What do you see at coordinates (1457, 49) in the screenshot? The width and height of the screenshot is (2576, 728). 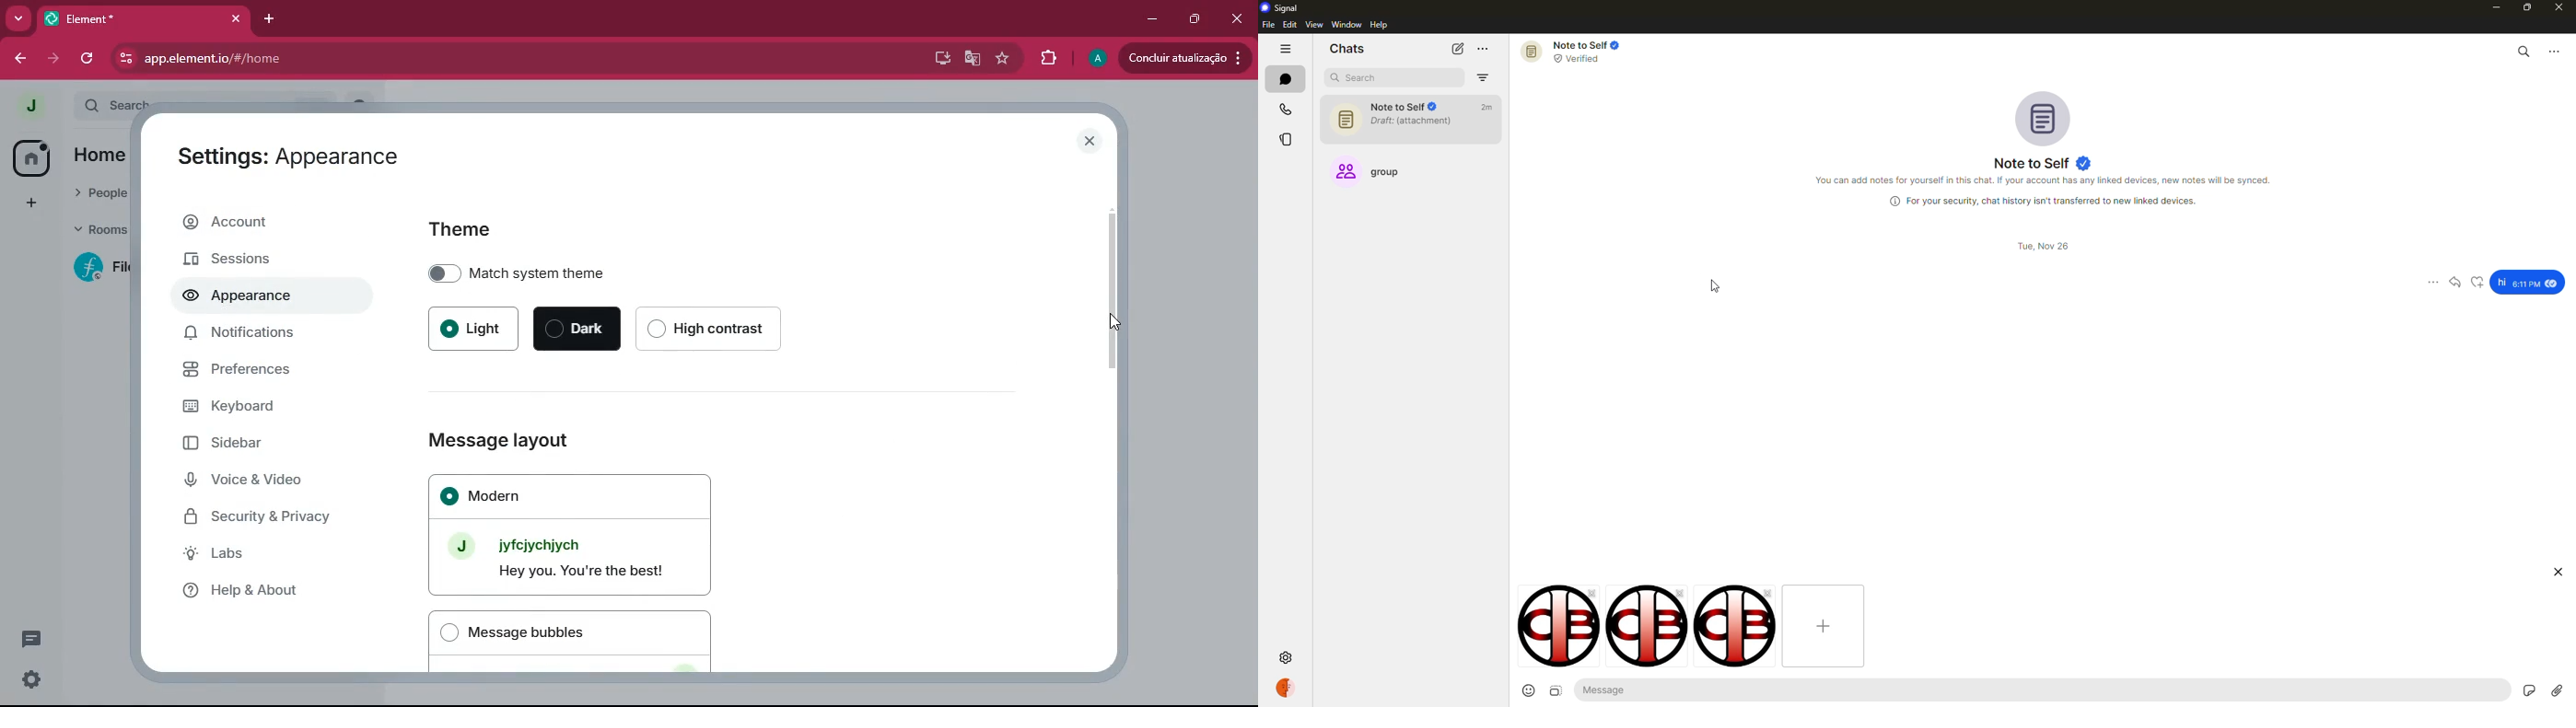 I see `new chat` at bounding box center [1457, 49].